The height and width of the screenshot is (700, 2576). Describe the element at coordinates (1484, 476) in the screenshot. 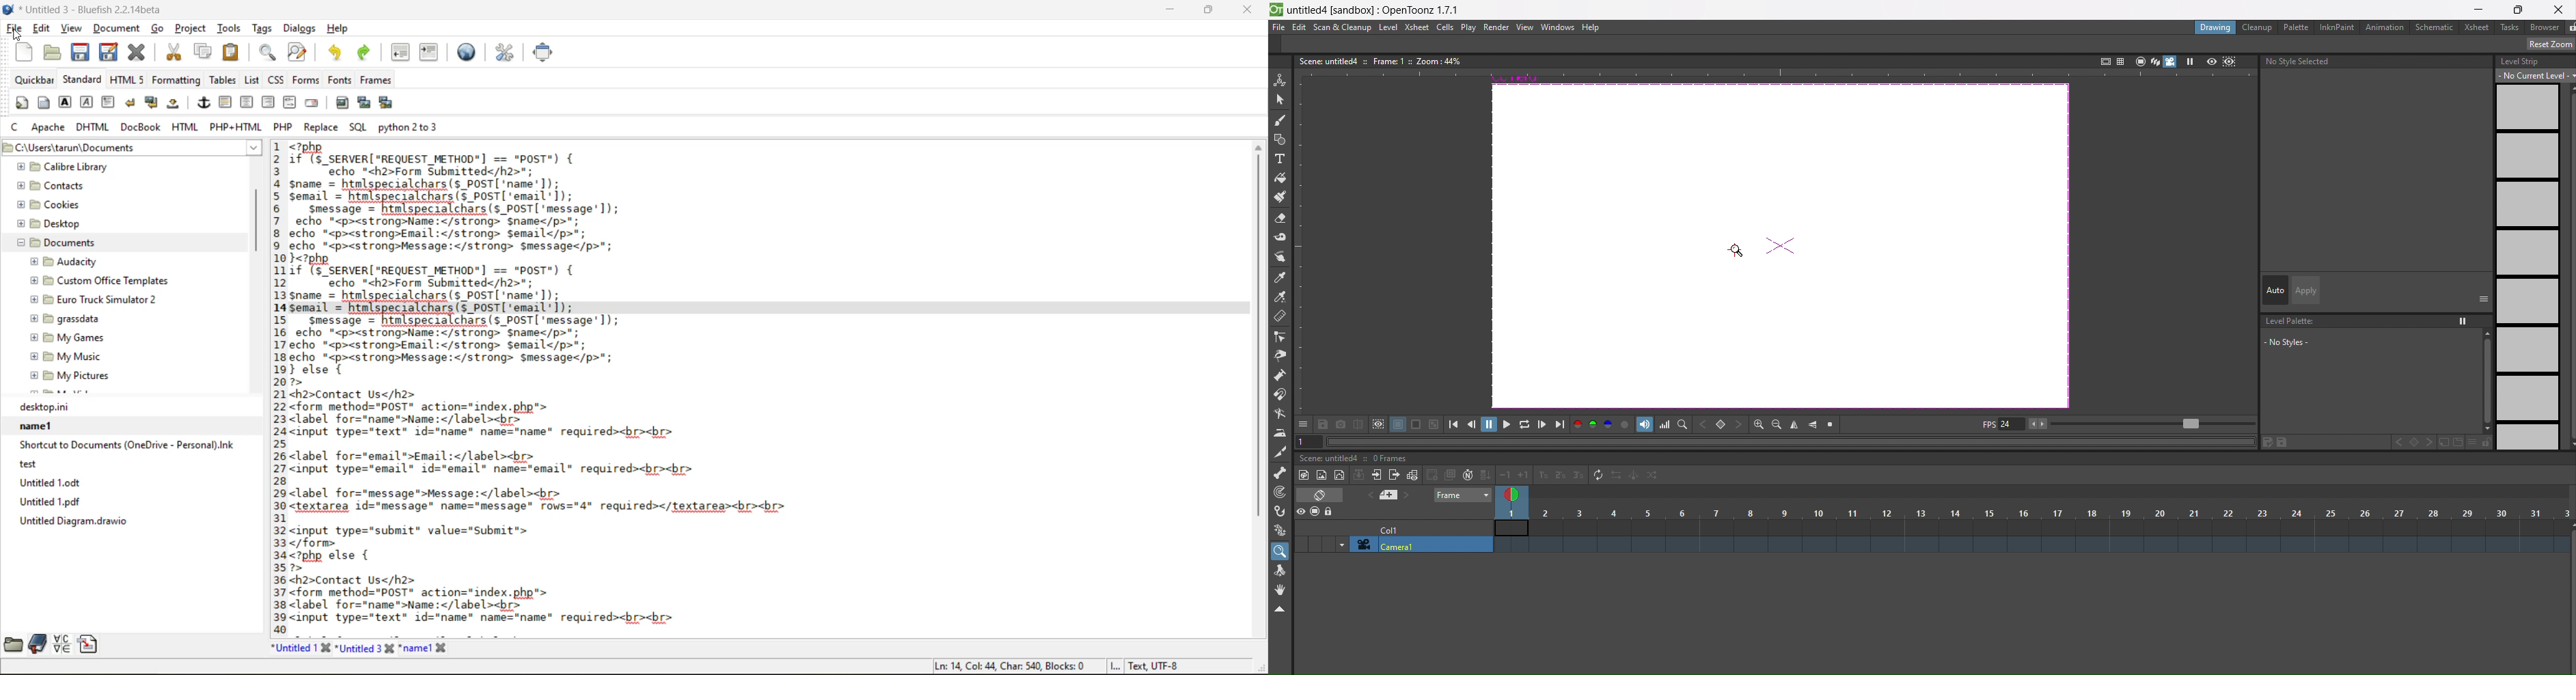

I see `` at that location.